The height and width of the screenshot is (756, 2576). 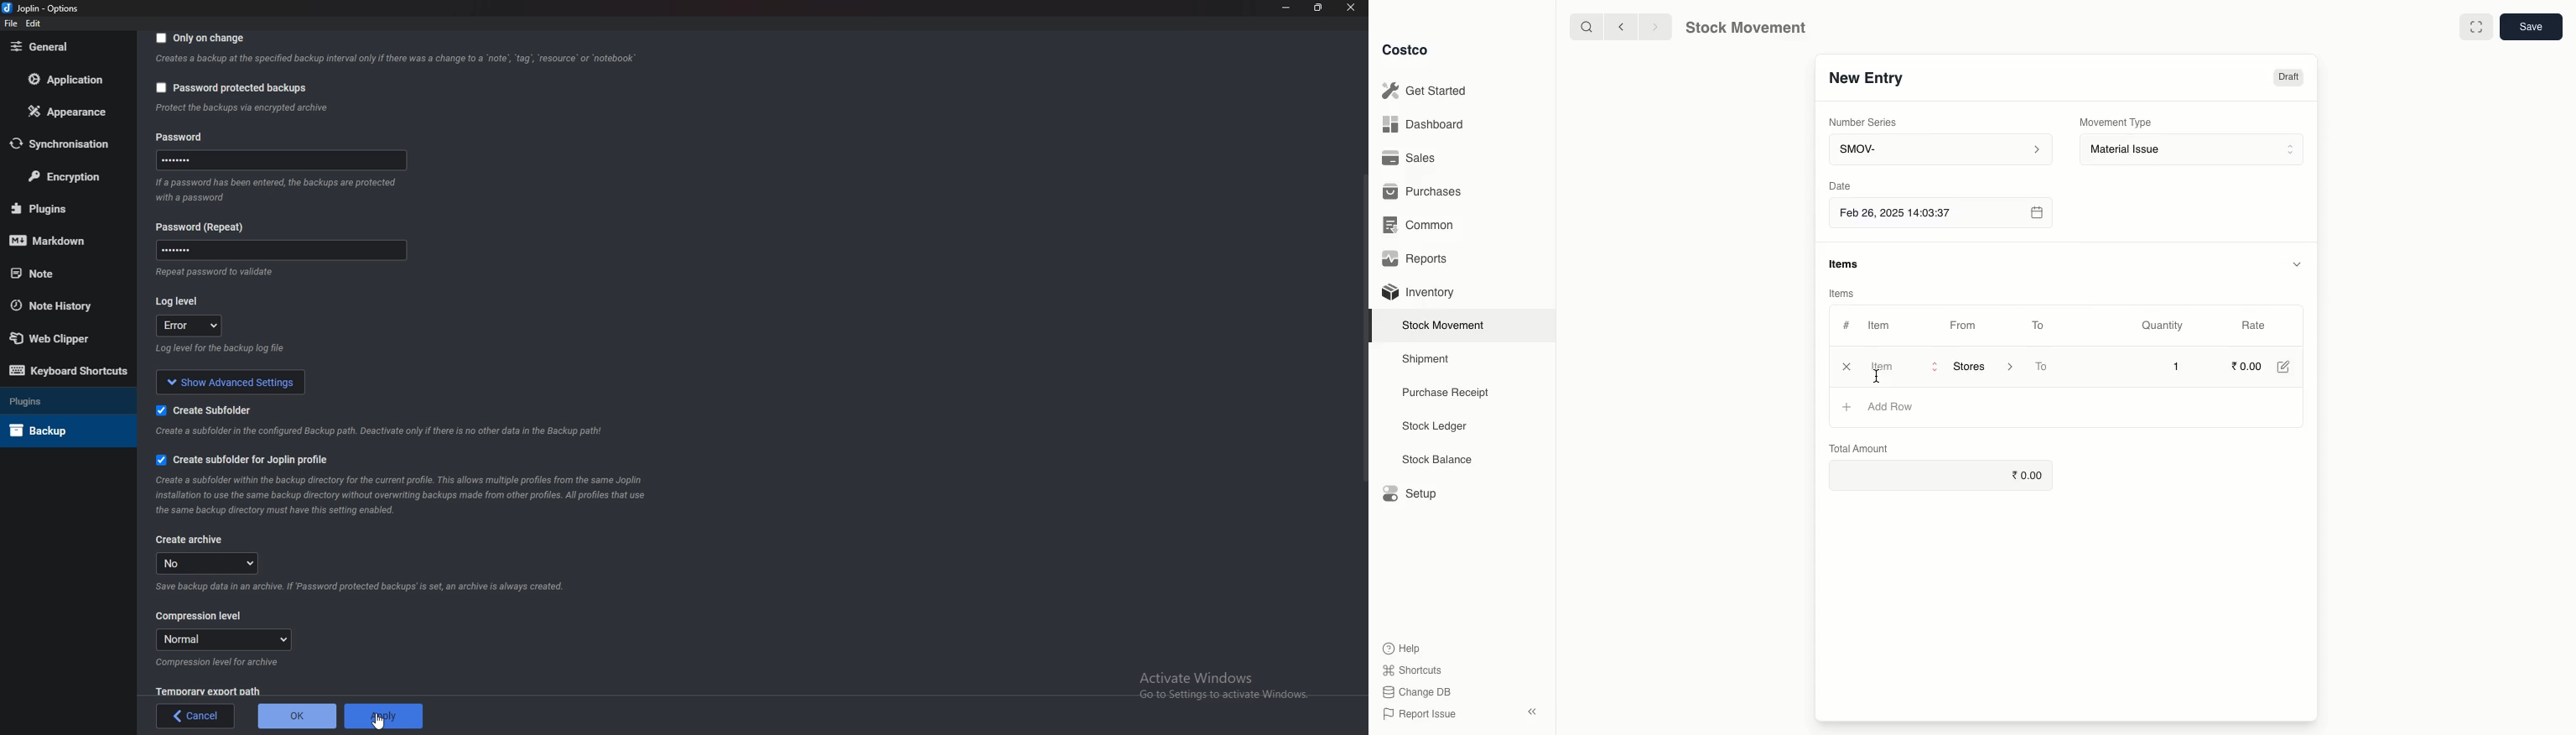 What do you see at coordinates (222, 349) in the screenshot?
I see `info on log level` at bounding box center [222, 349].